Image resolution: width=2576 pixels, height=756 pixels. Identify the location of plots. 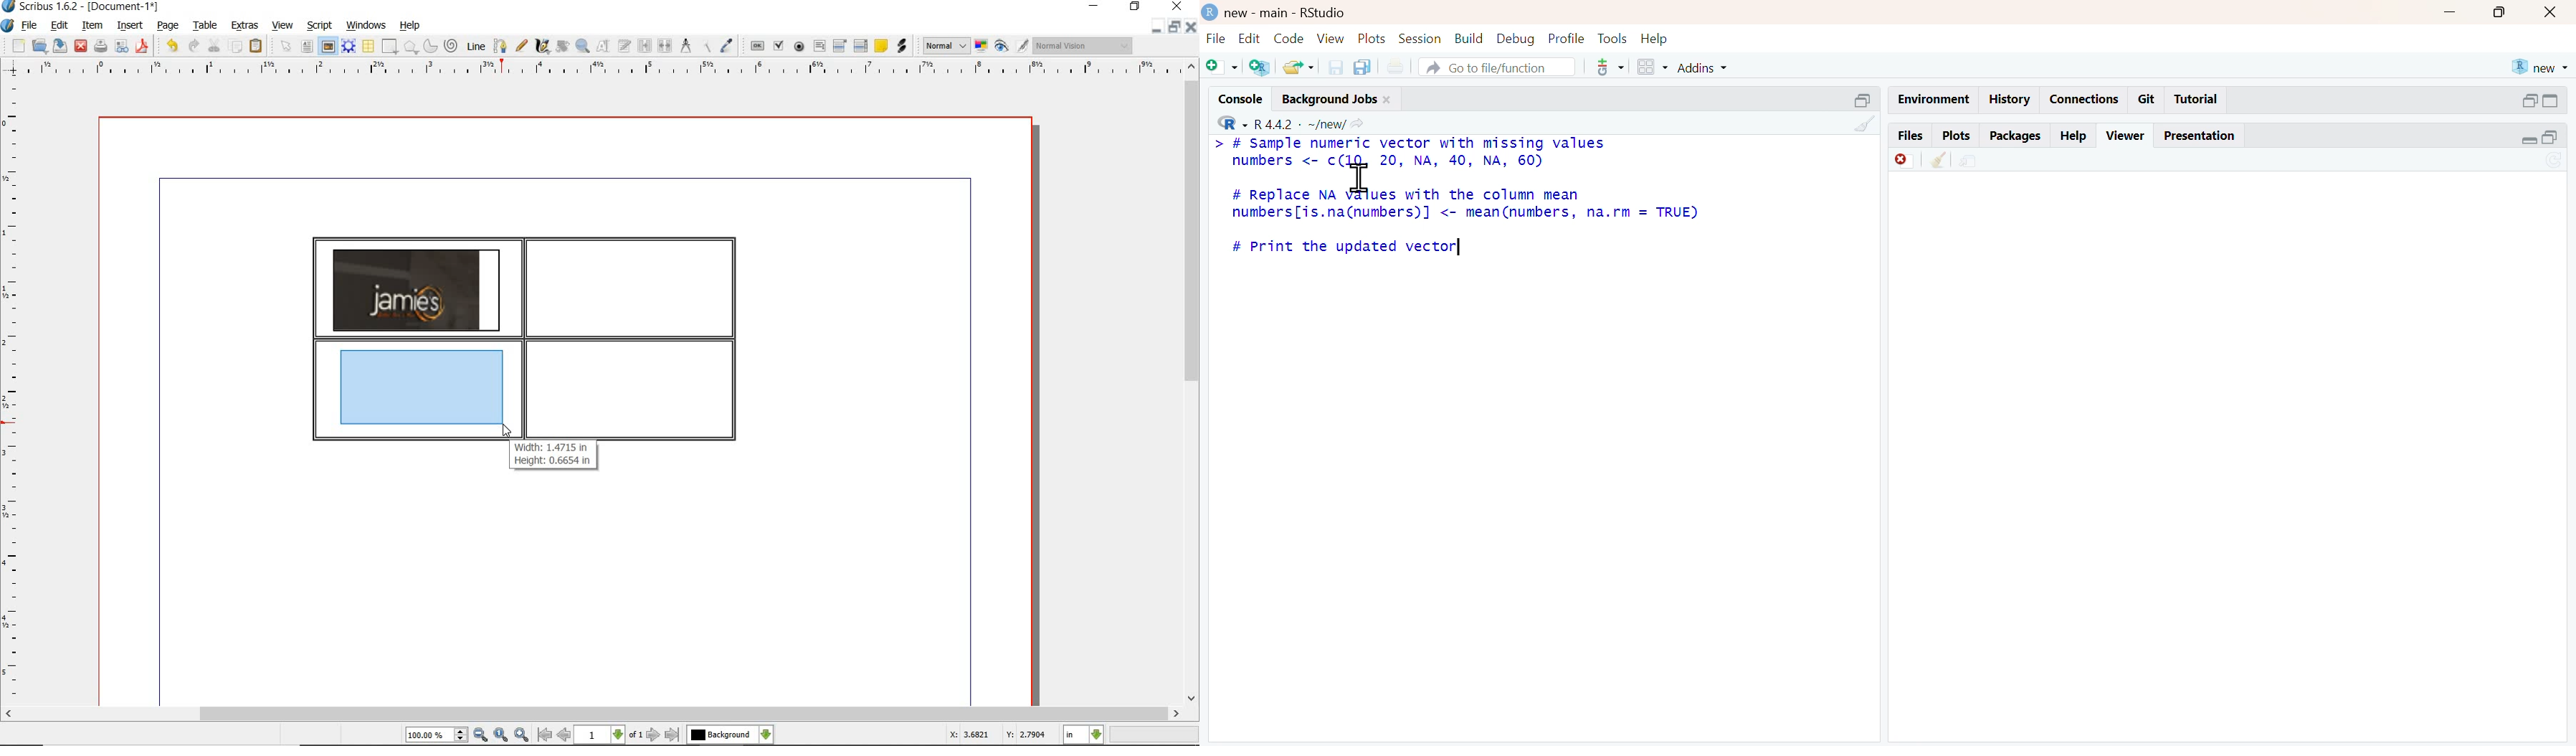
(1958, 136).